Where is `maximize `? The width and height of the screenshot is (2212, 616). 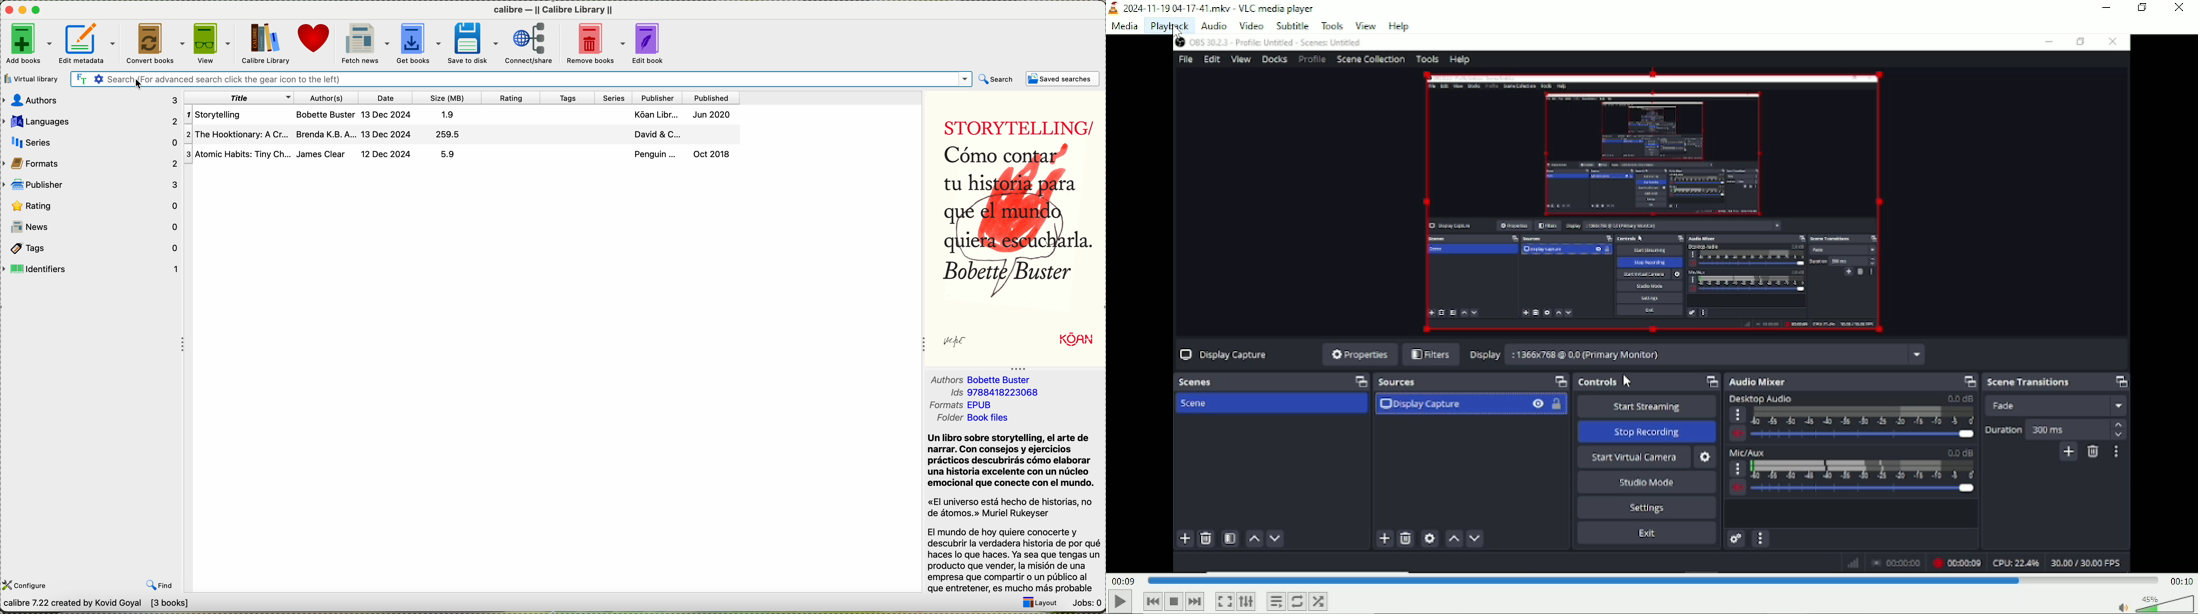
maximize  is located at coordinates (39, 10).